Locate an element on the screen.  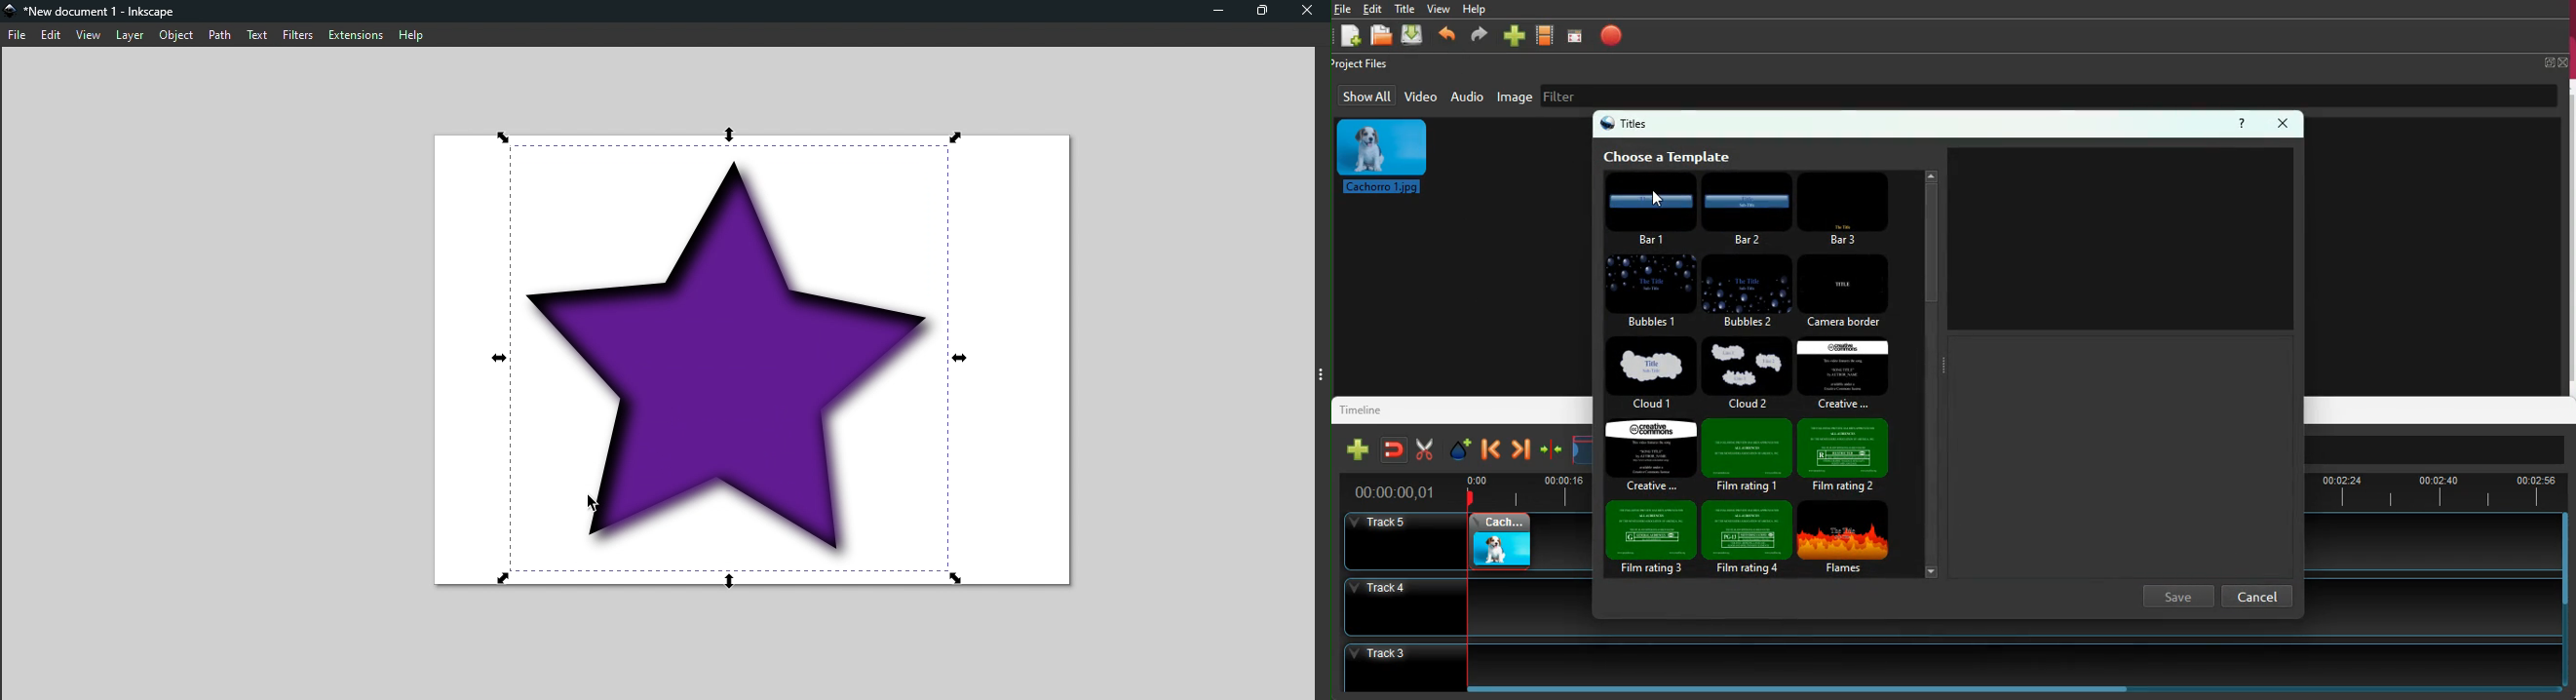
image is located at coordinates (1390, 157).